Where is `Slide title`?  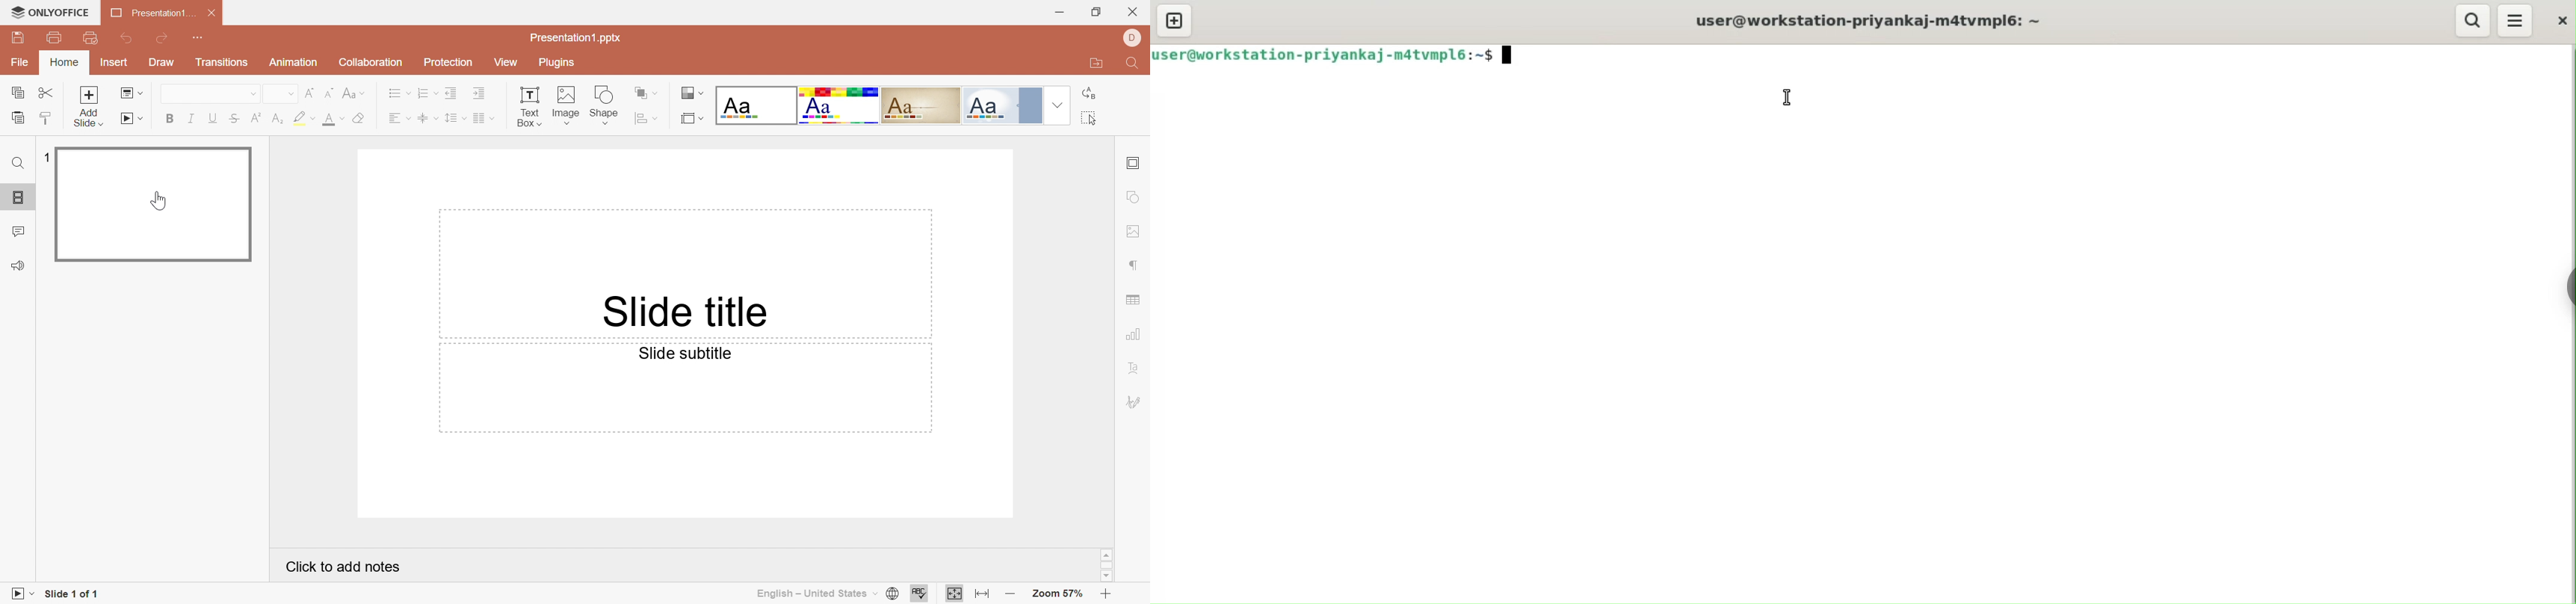
Slide title is located at coordinates (687, 313).